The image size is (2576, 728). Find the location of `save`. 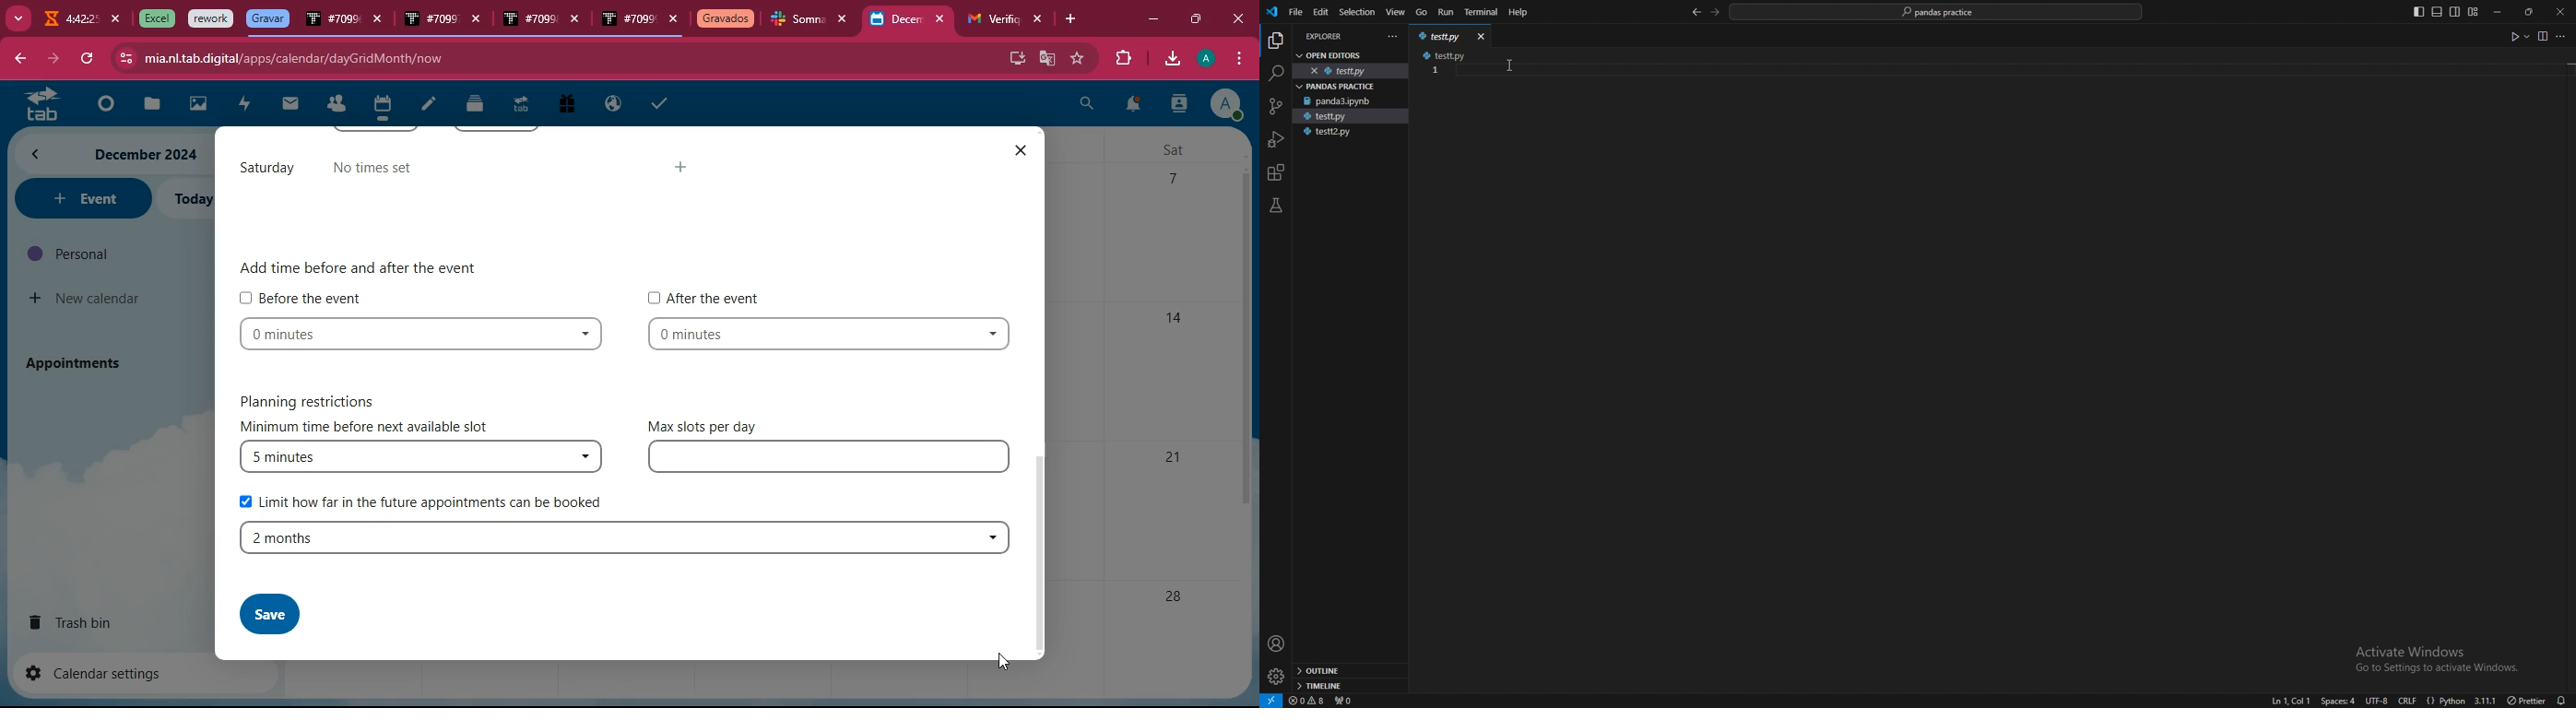

save is located at coordinates (268, 615).